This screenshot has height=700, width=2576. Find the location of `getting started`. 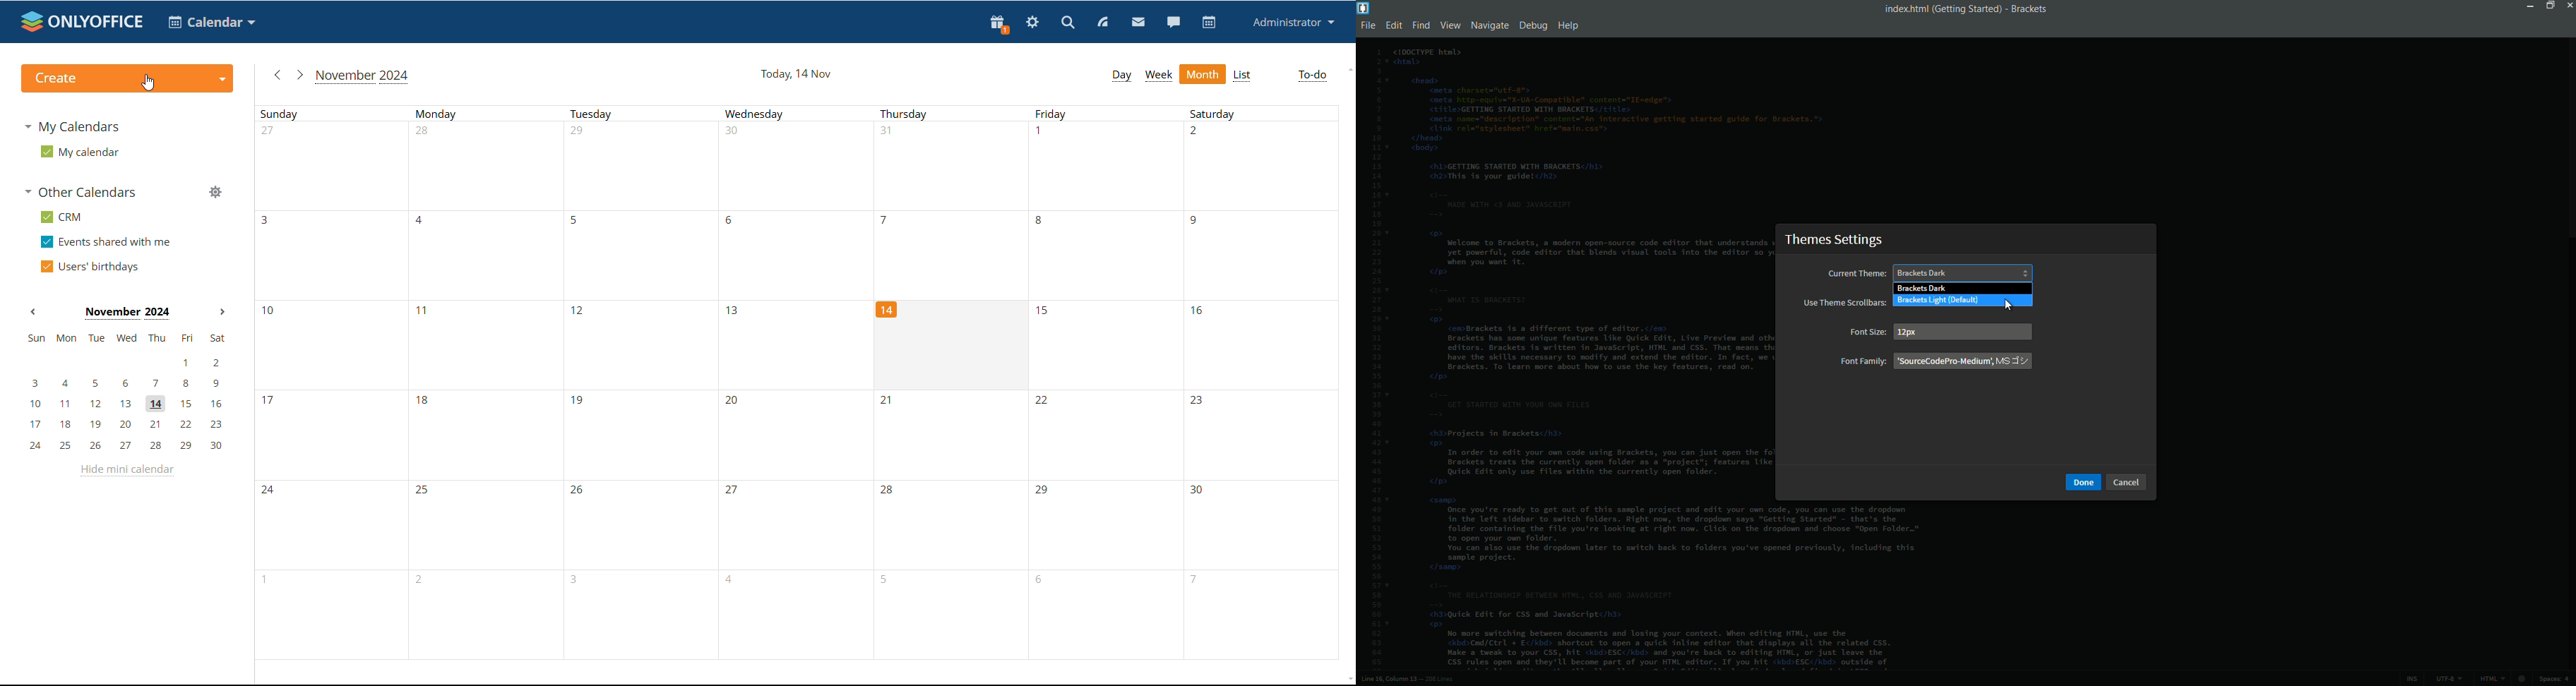

getting started is located at coordinates (1967, 10).